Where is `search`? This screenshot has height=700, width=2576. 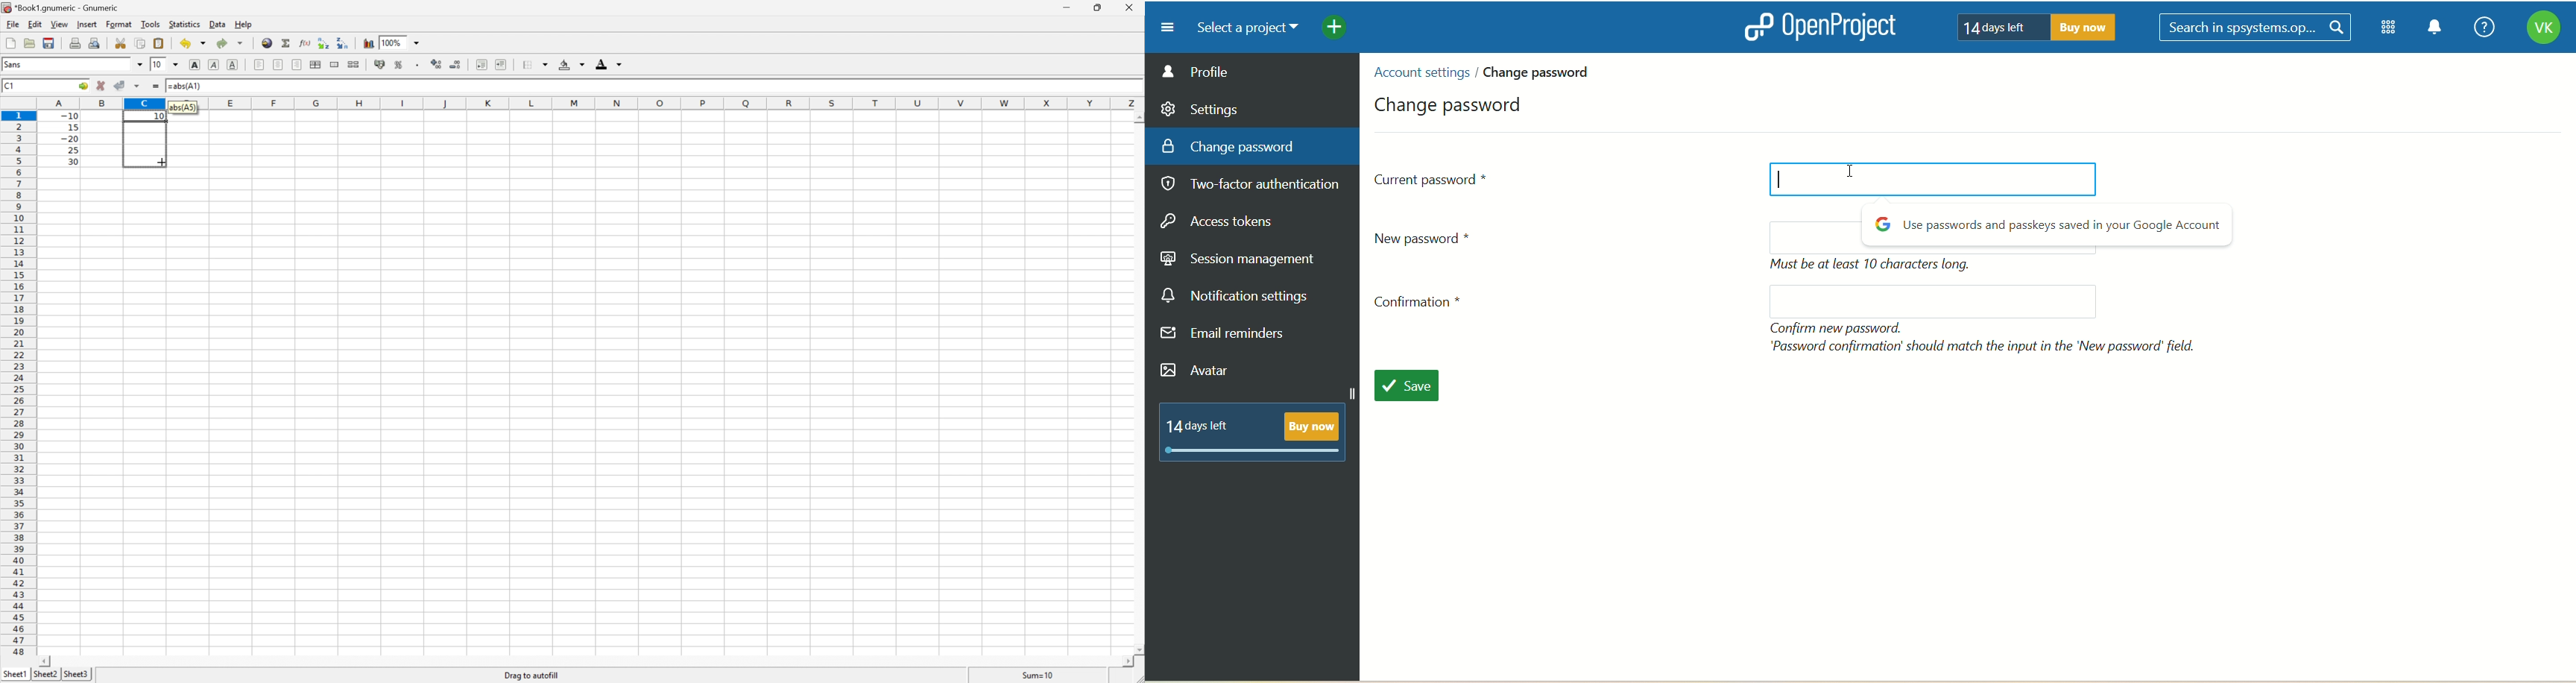 search is located at coordinates (2258, 28).